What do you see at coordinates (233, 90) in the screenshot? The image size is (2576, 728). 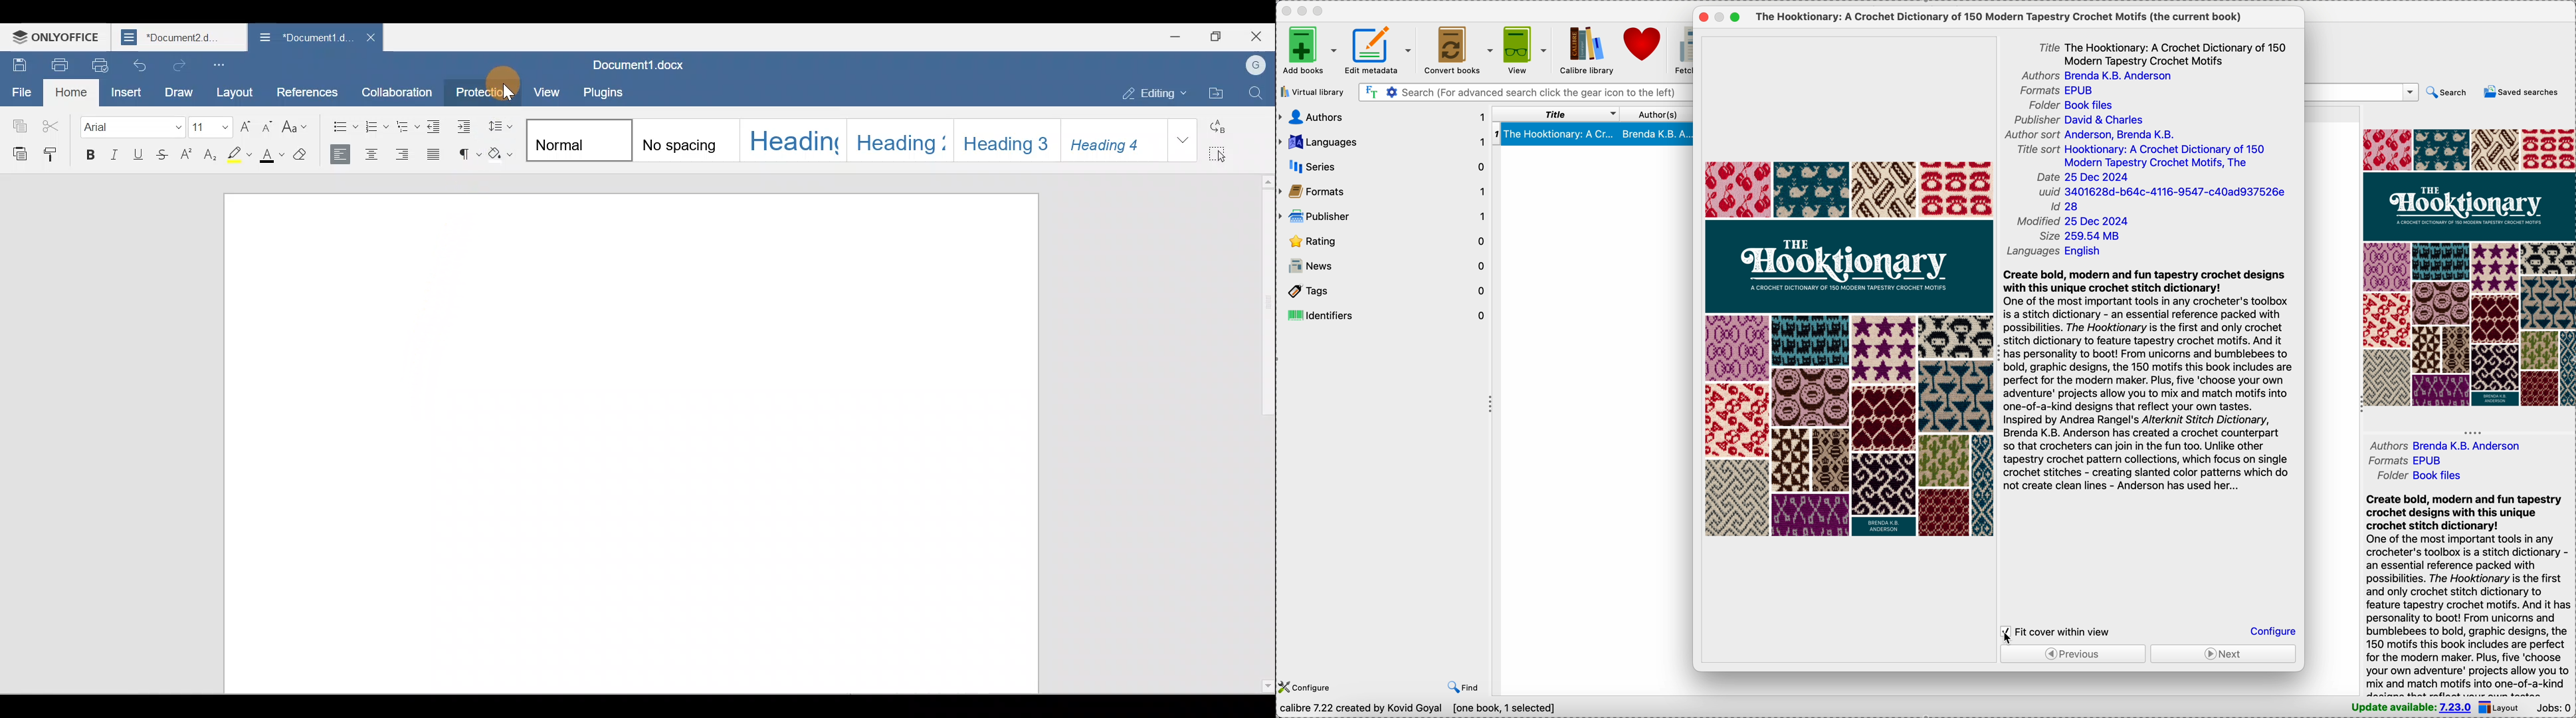 I see `Layout` at bounding box center [233, 90].